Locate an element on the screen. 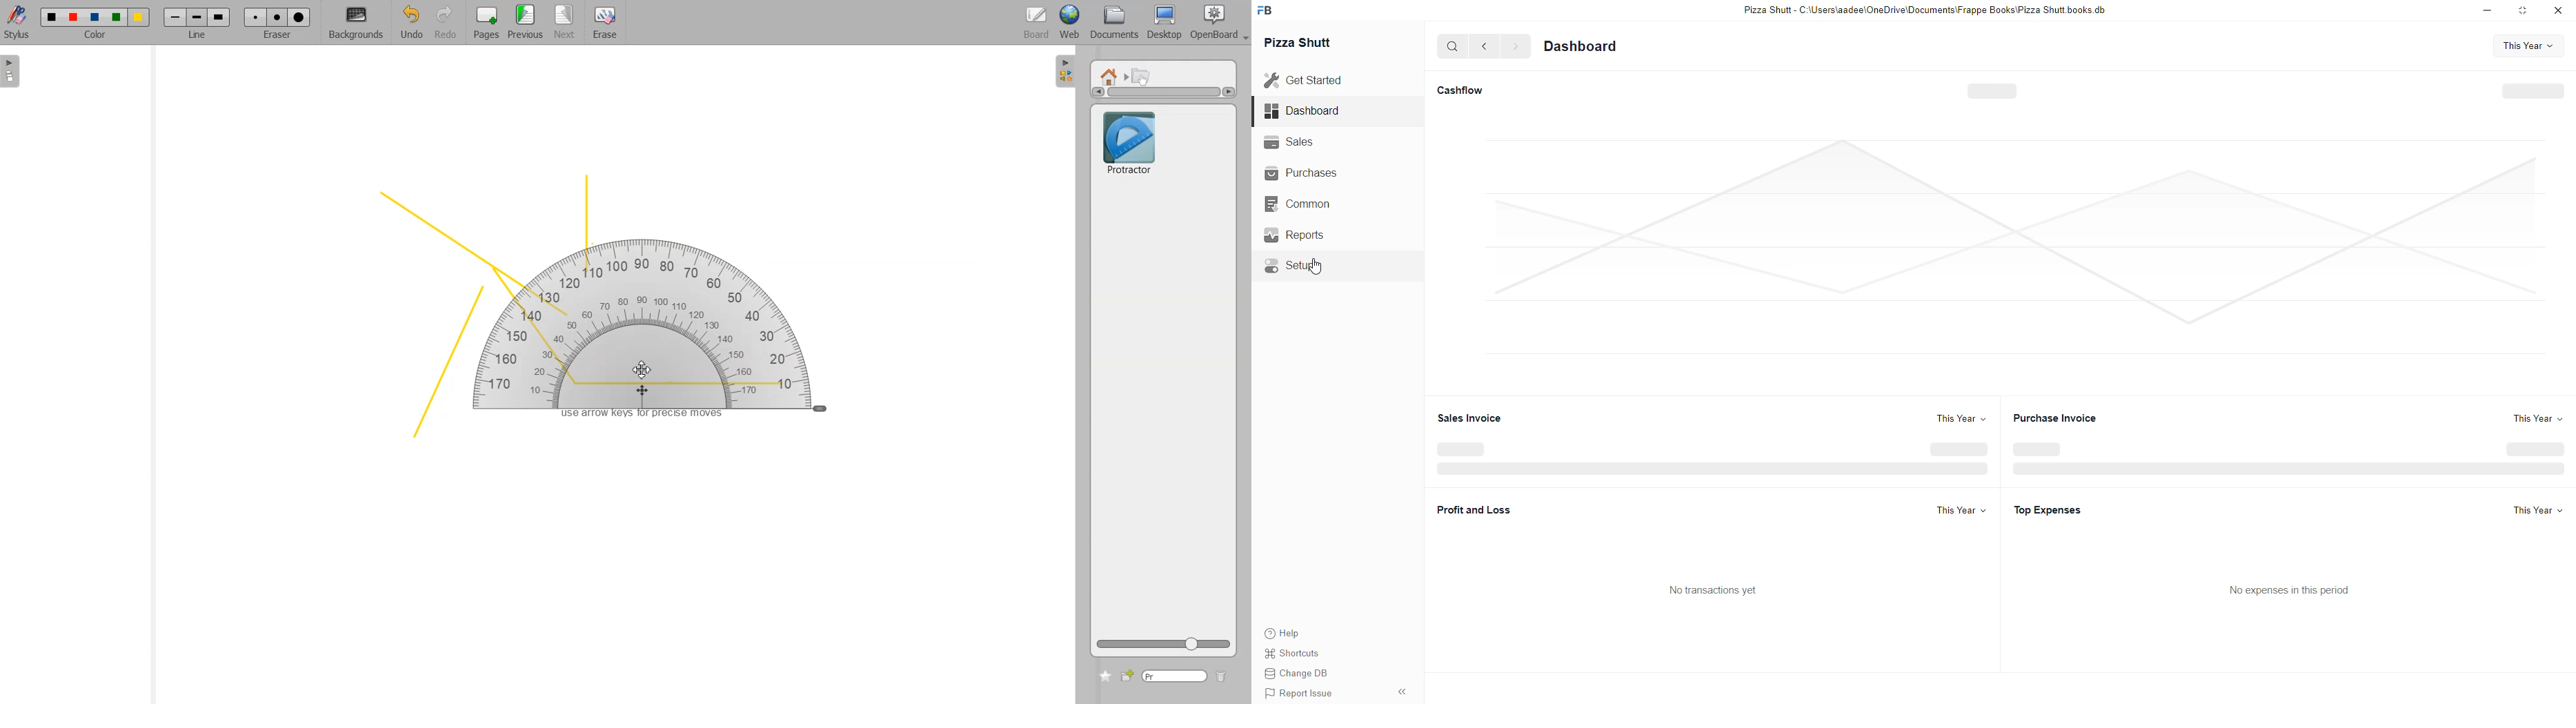  Dashboard is located at coordinates (1594, 46).